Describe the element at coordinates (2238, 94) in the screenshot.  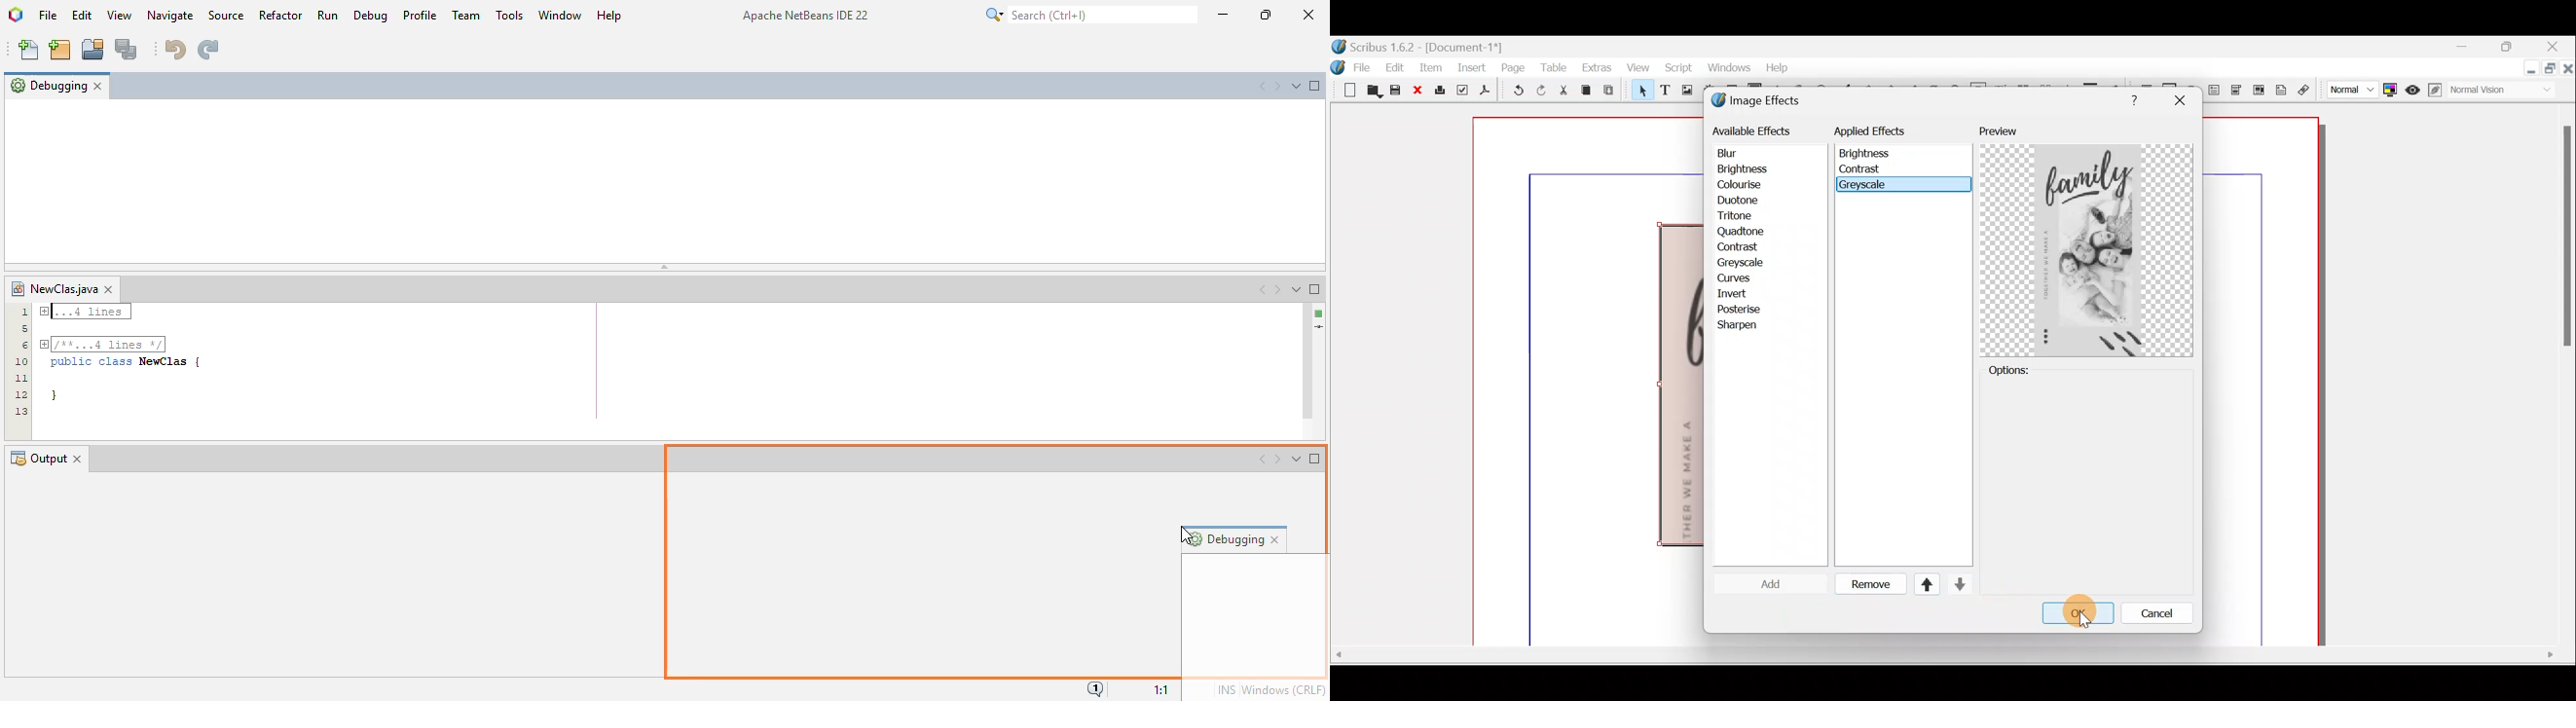
I see `PDF combo box` at that location.